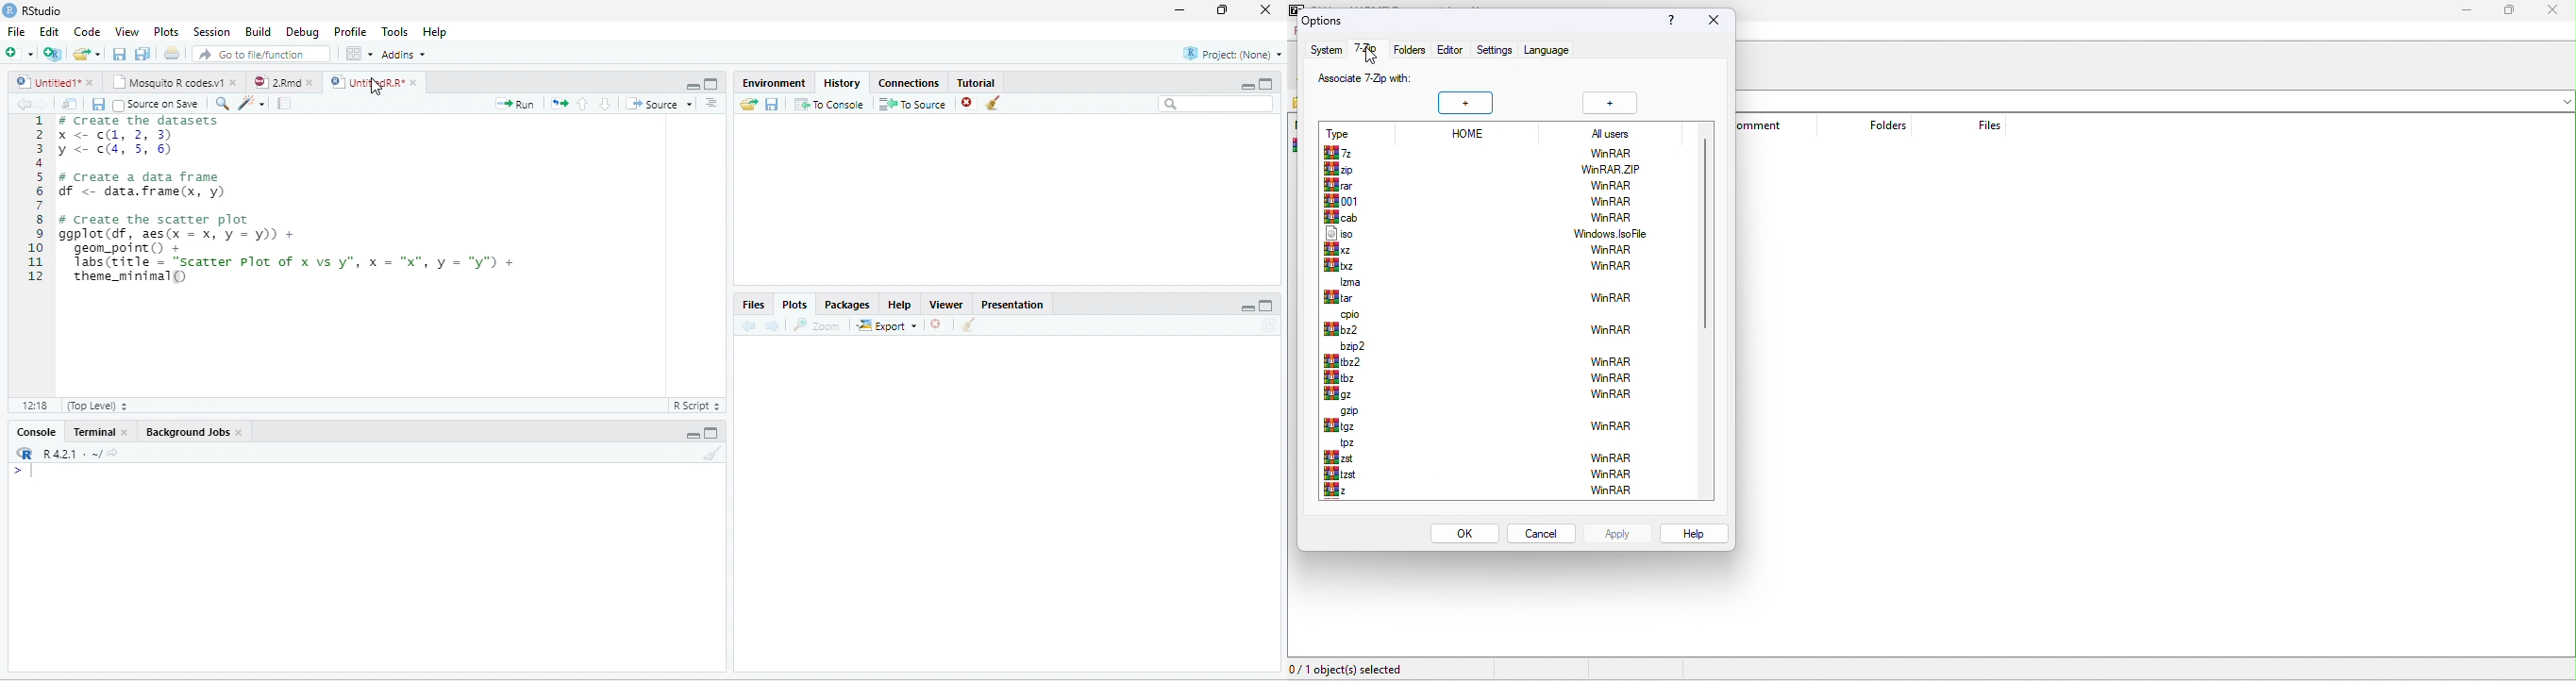  I want to click on Workspace panes, so click(358, 53).